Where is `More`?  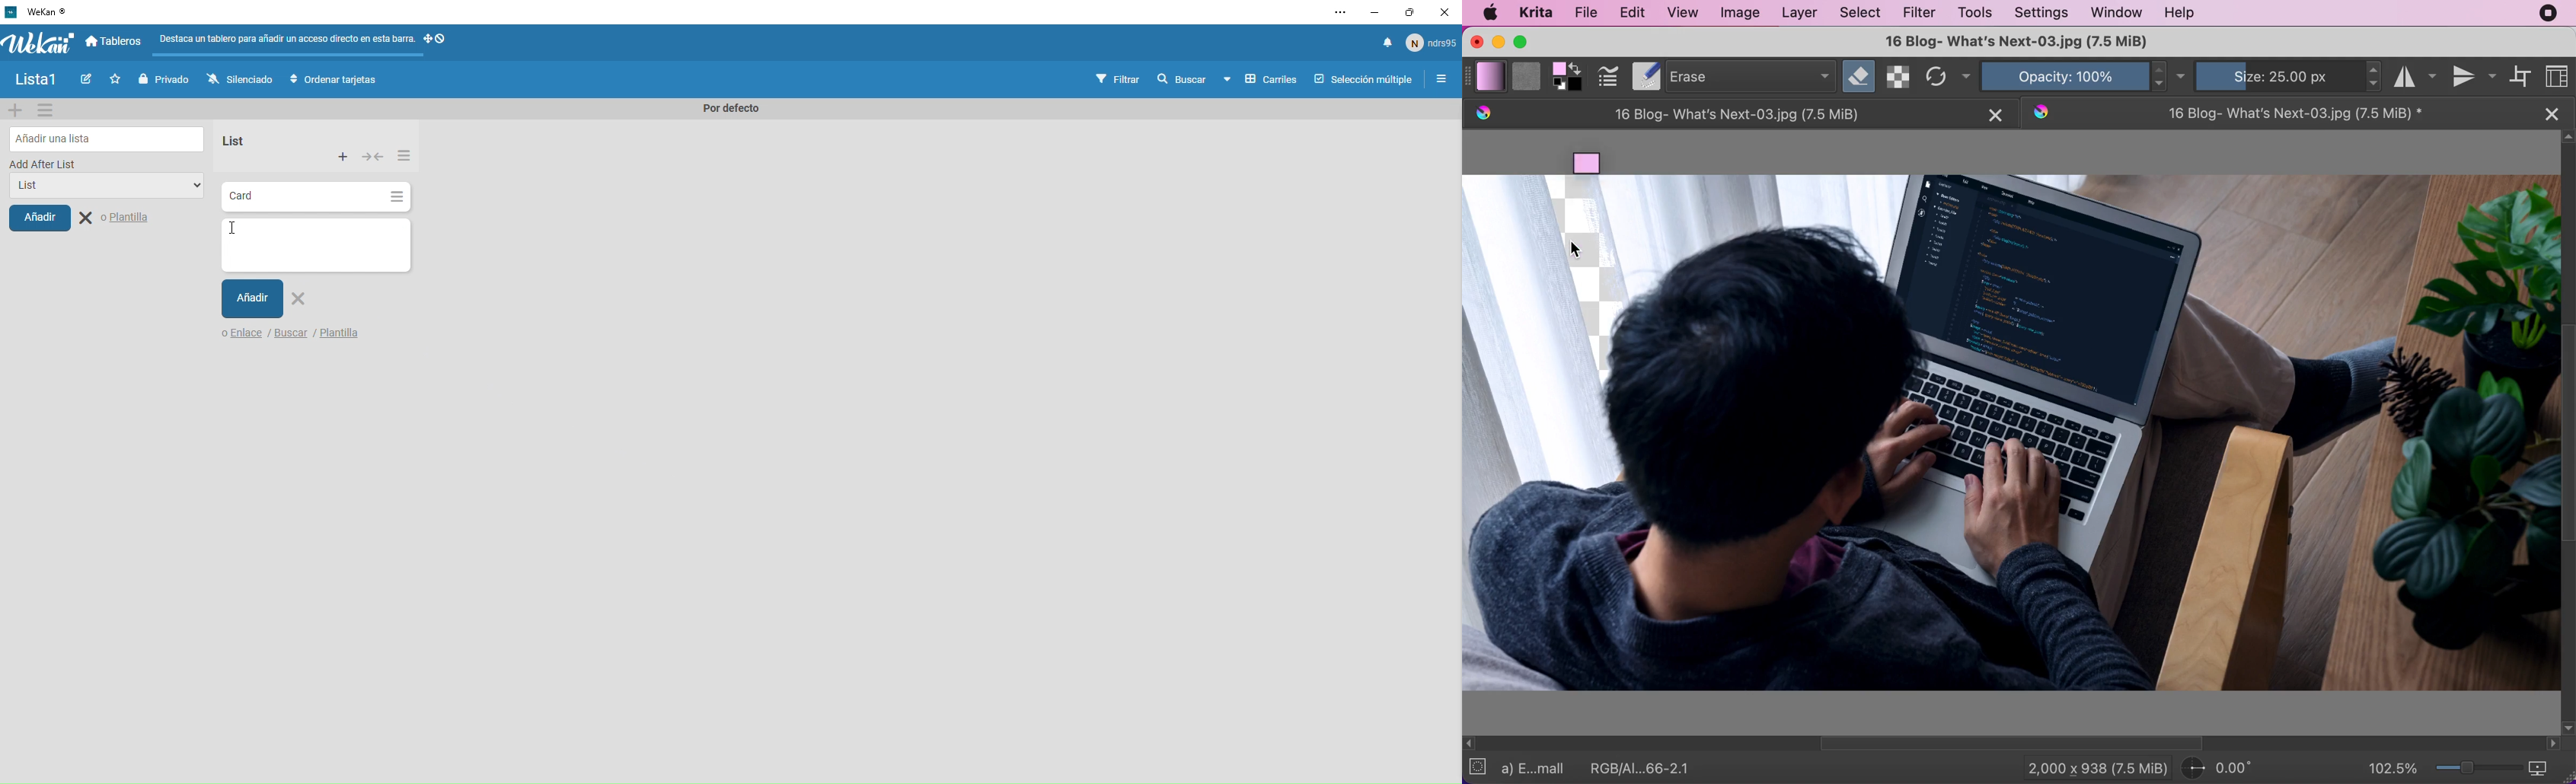
More is located at coordinates (343, 158).